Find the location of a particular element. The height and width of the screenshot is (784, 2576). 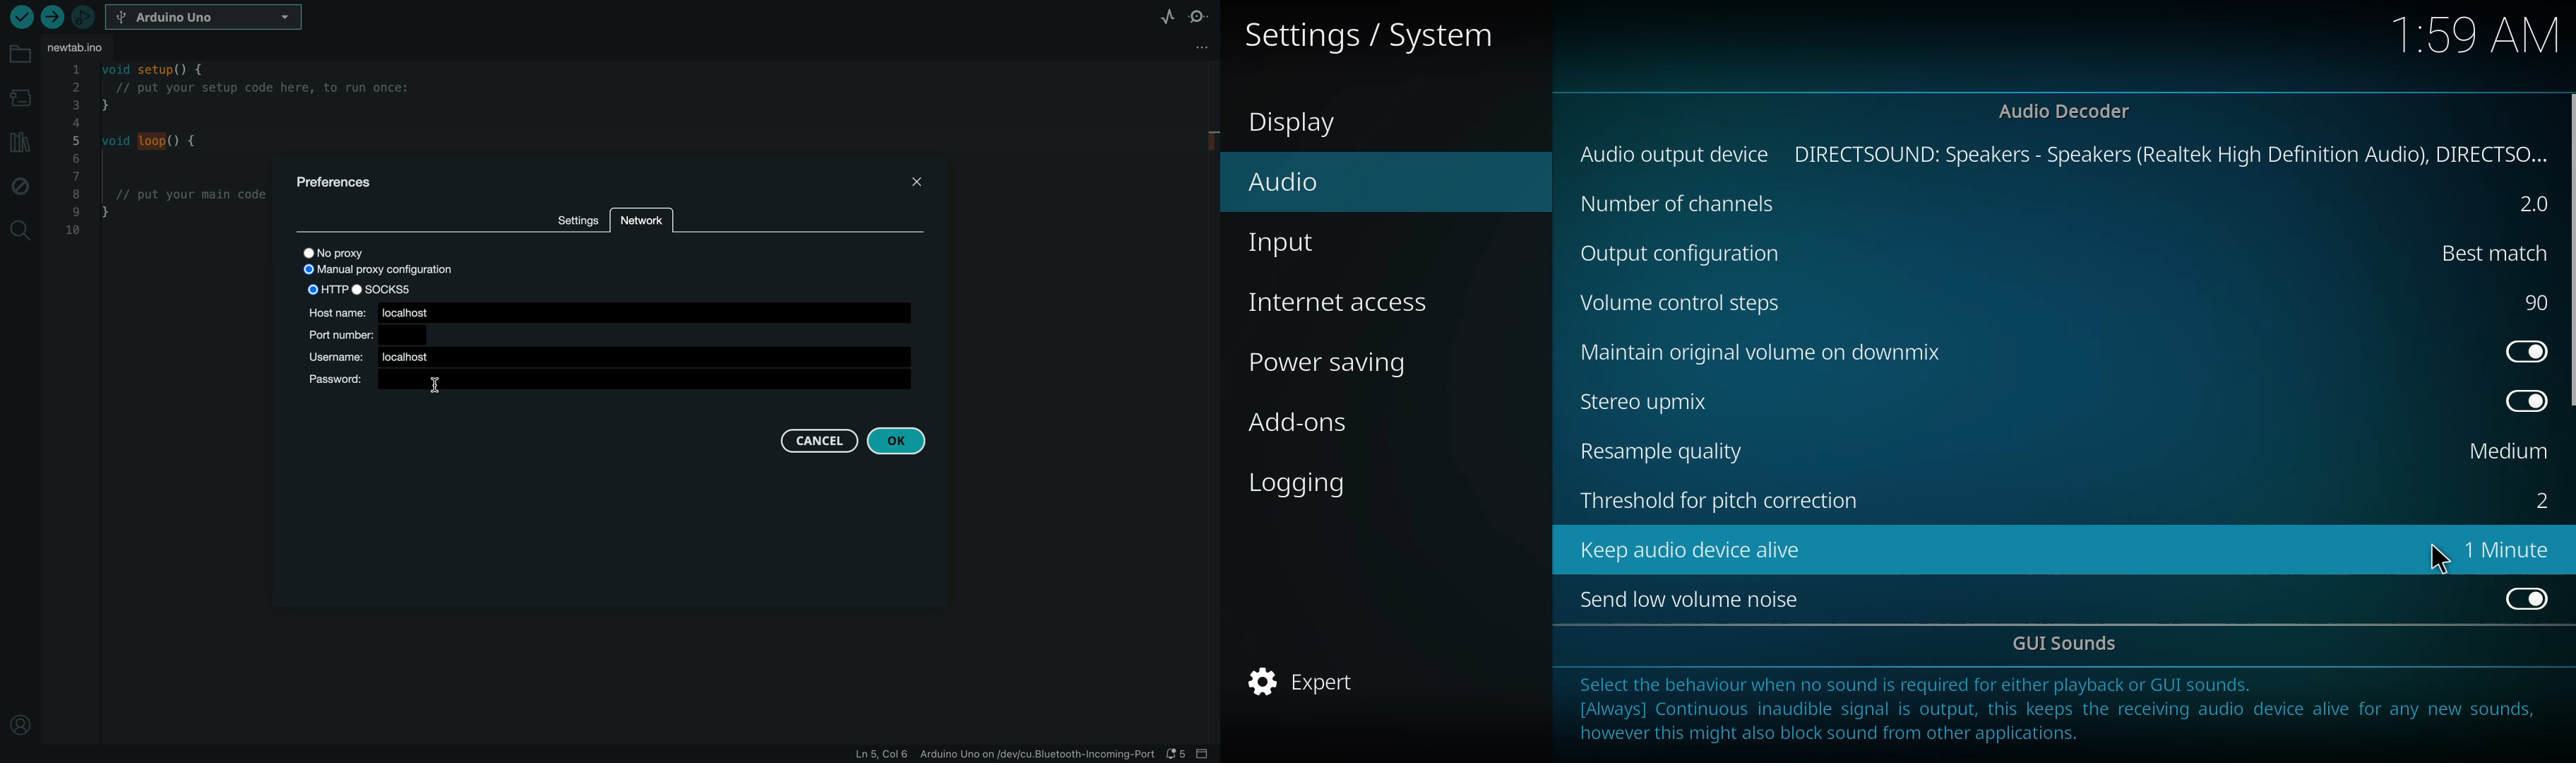

gui sounds is located at coordinates (2070, 645).